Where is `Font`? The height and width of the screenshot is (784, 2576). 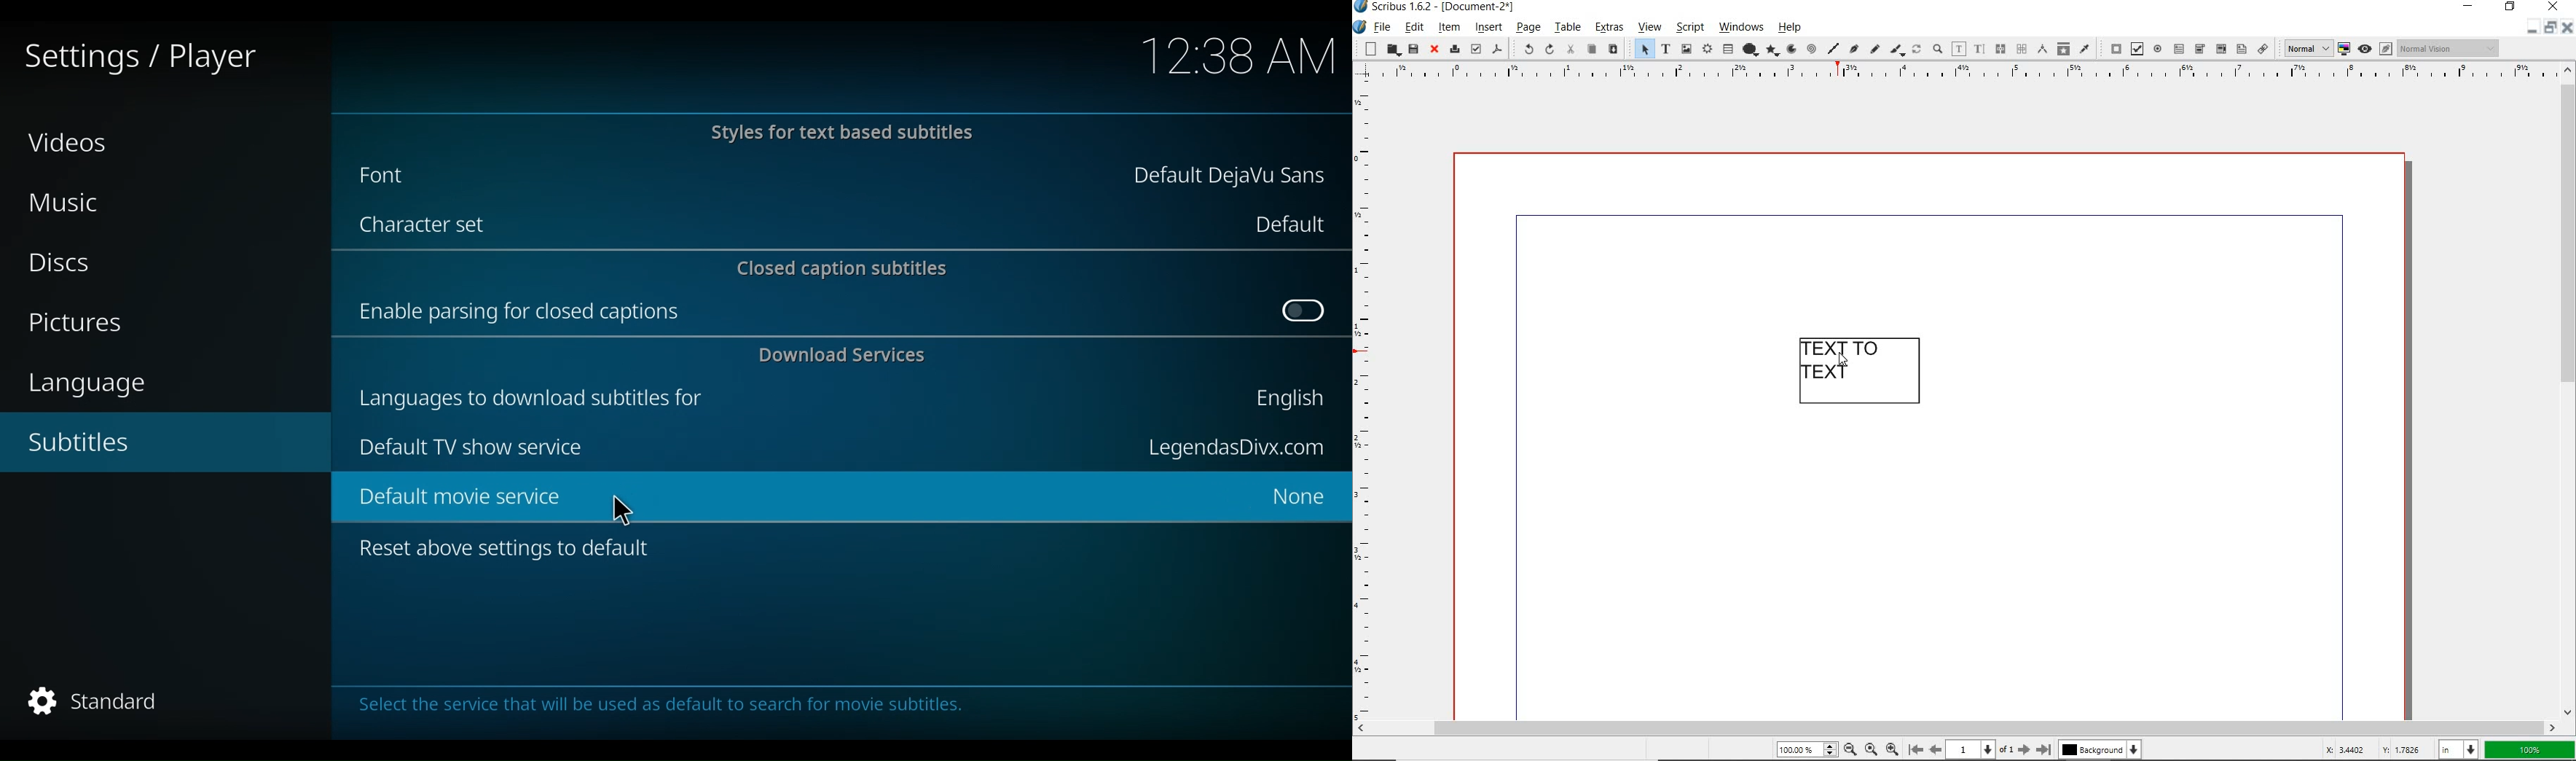
Font is located at coordinates (399, 175).